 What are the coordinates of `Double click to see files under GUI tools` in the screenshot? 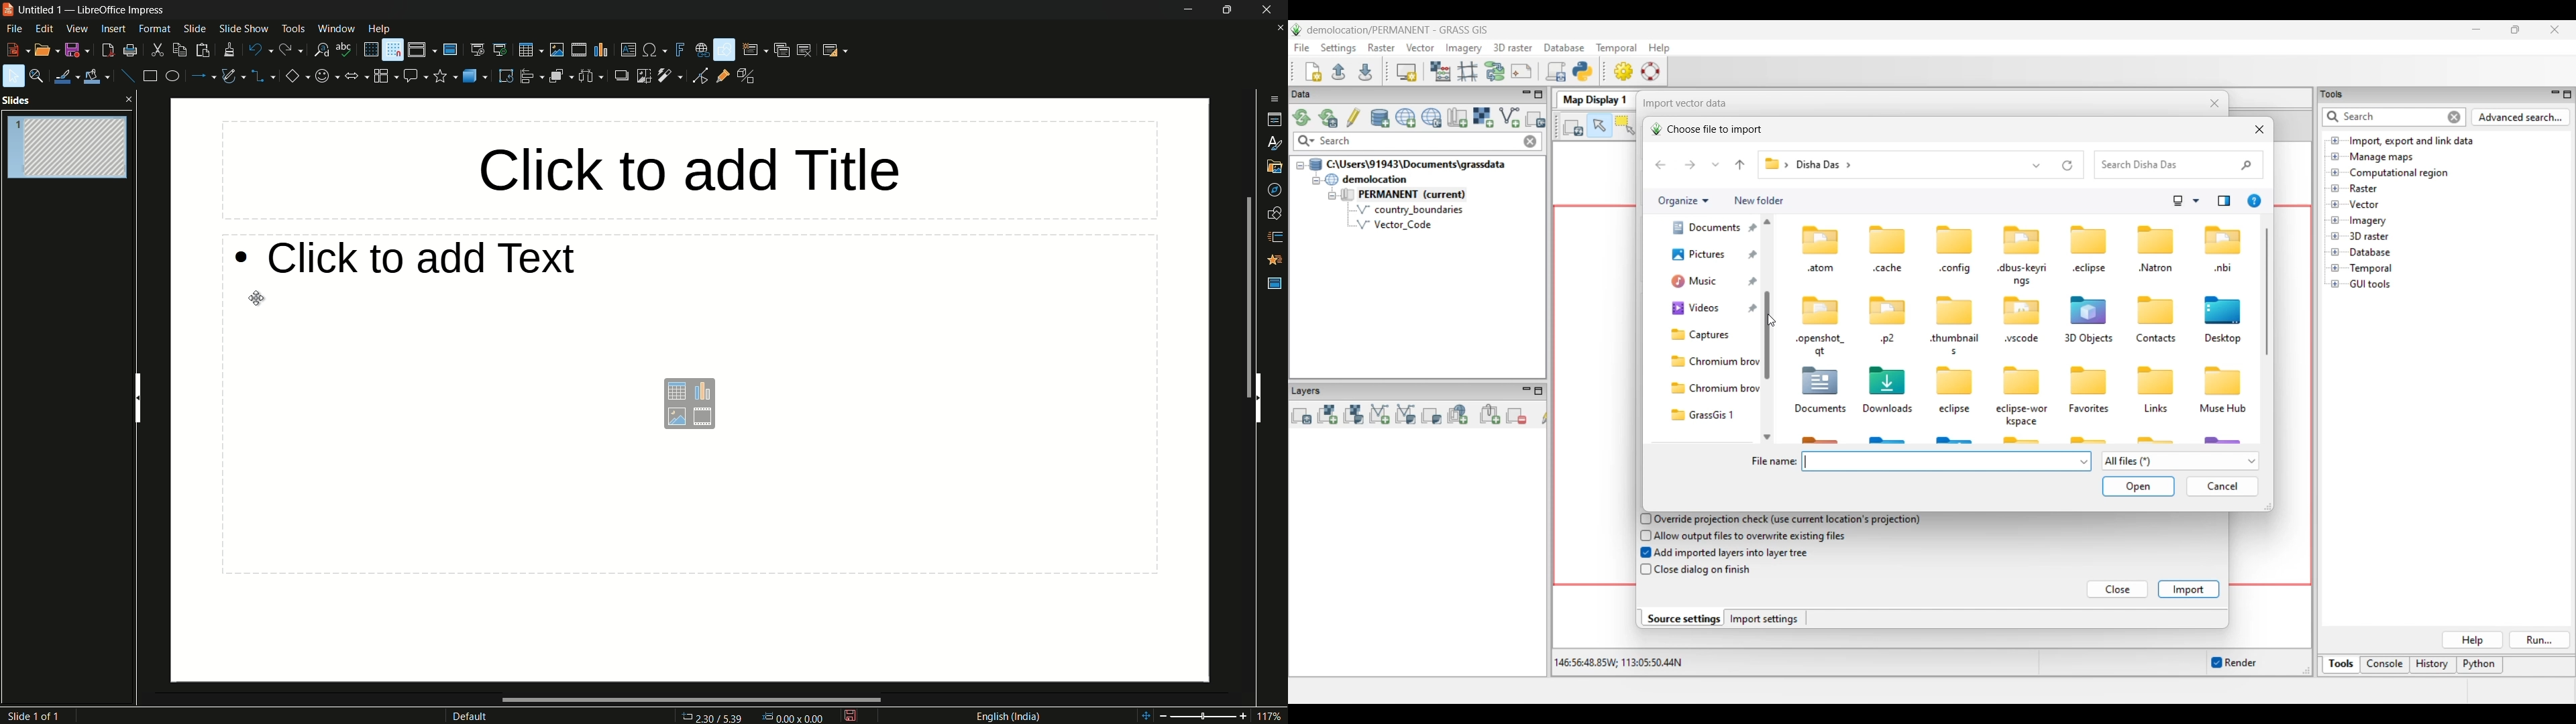 It's located at (2371, 284).